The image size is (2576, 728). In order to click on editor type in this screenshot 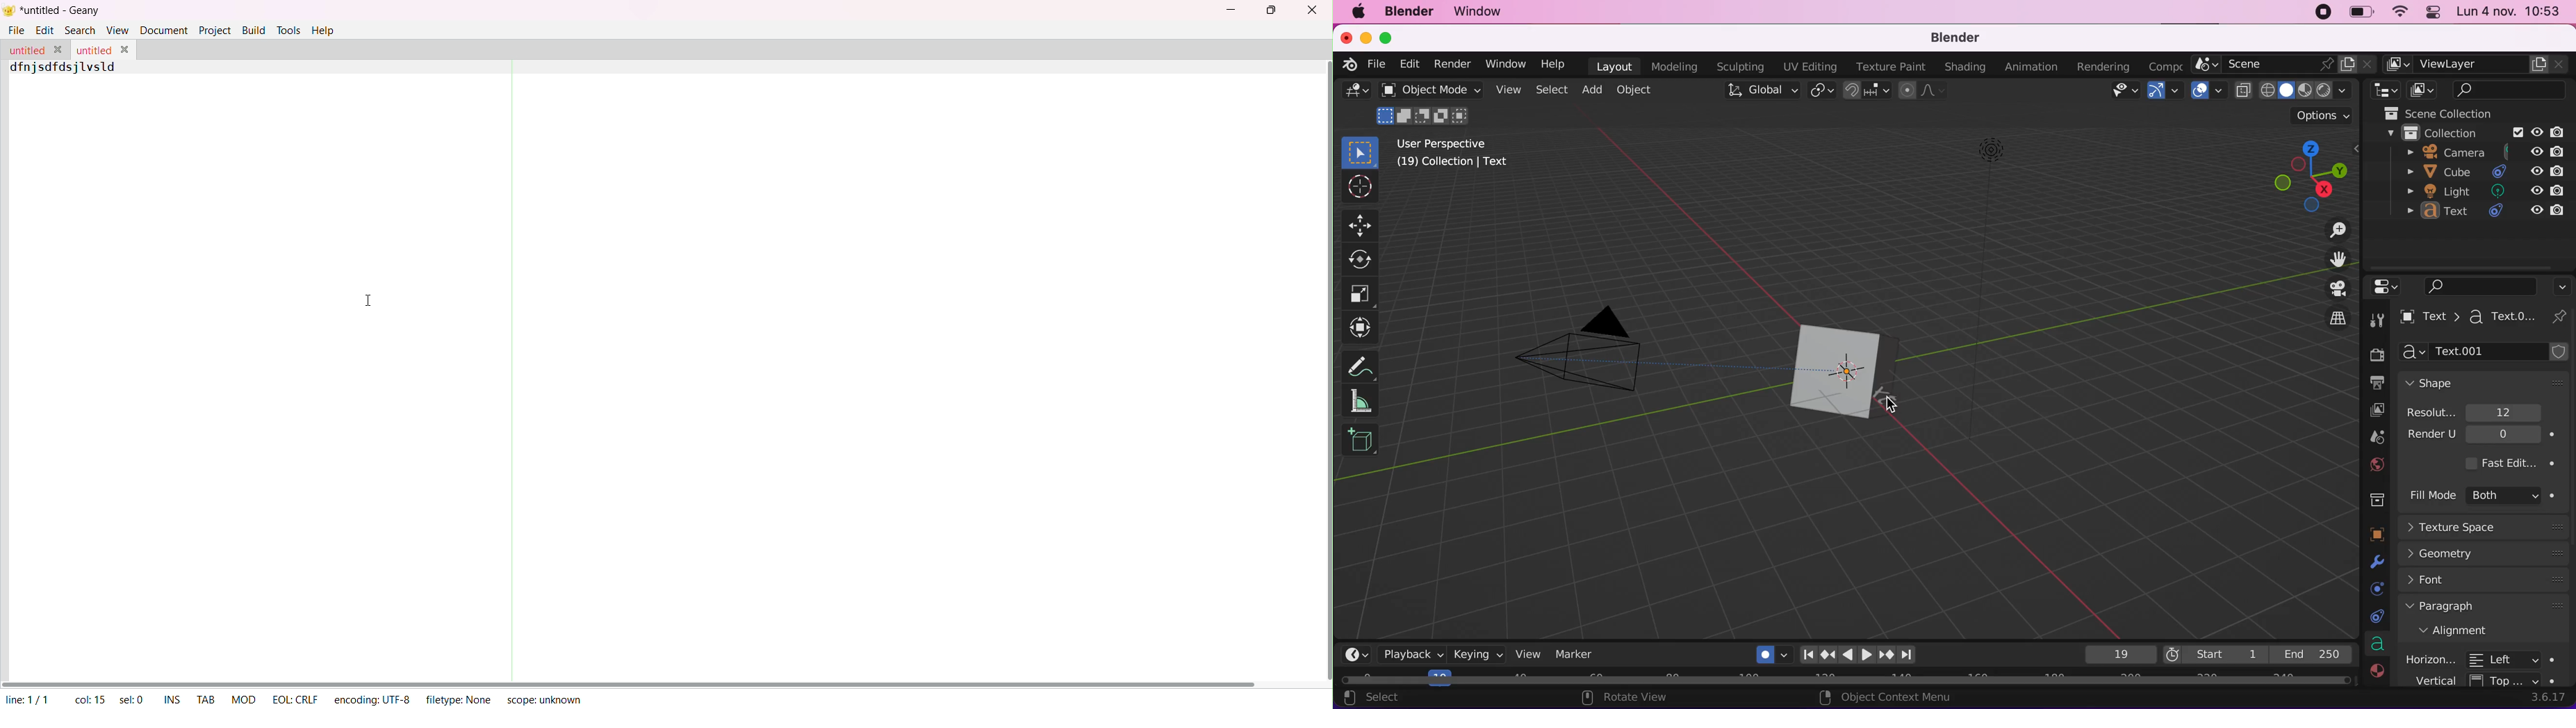, I will do `click(1358, 652)`.